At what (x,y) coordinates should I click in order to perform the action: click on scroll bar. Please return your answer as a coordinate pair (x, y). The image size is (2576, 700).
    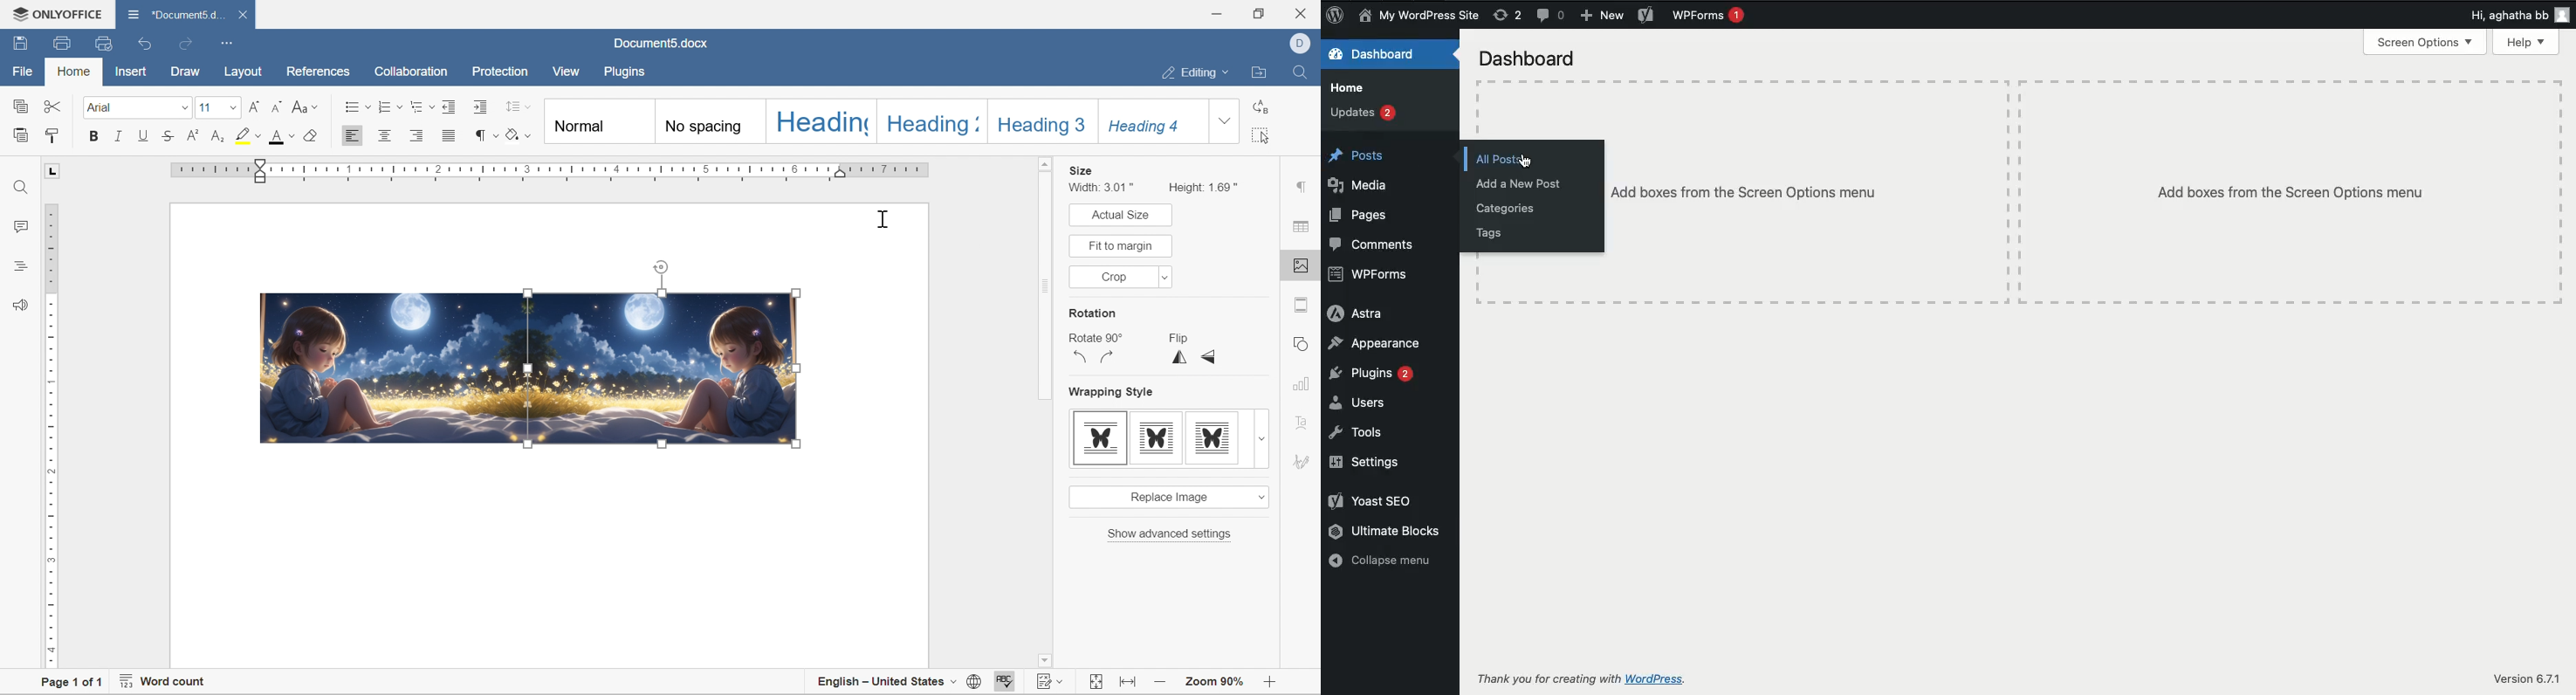
    Looking at the image, I should click on (1044, 408).